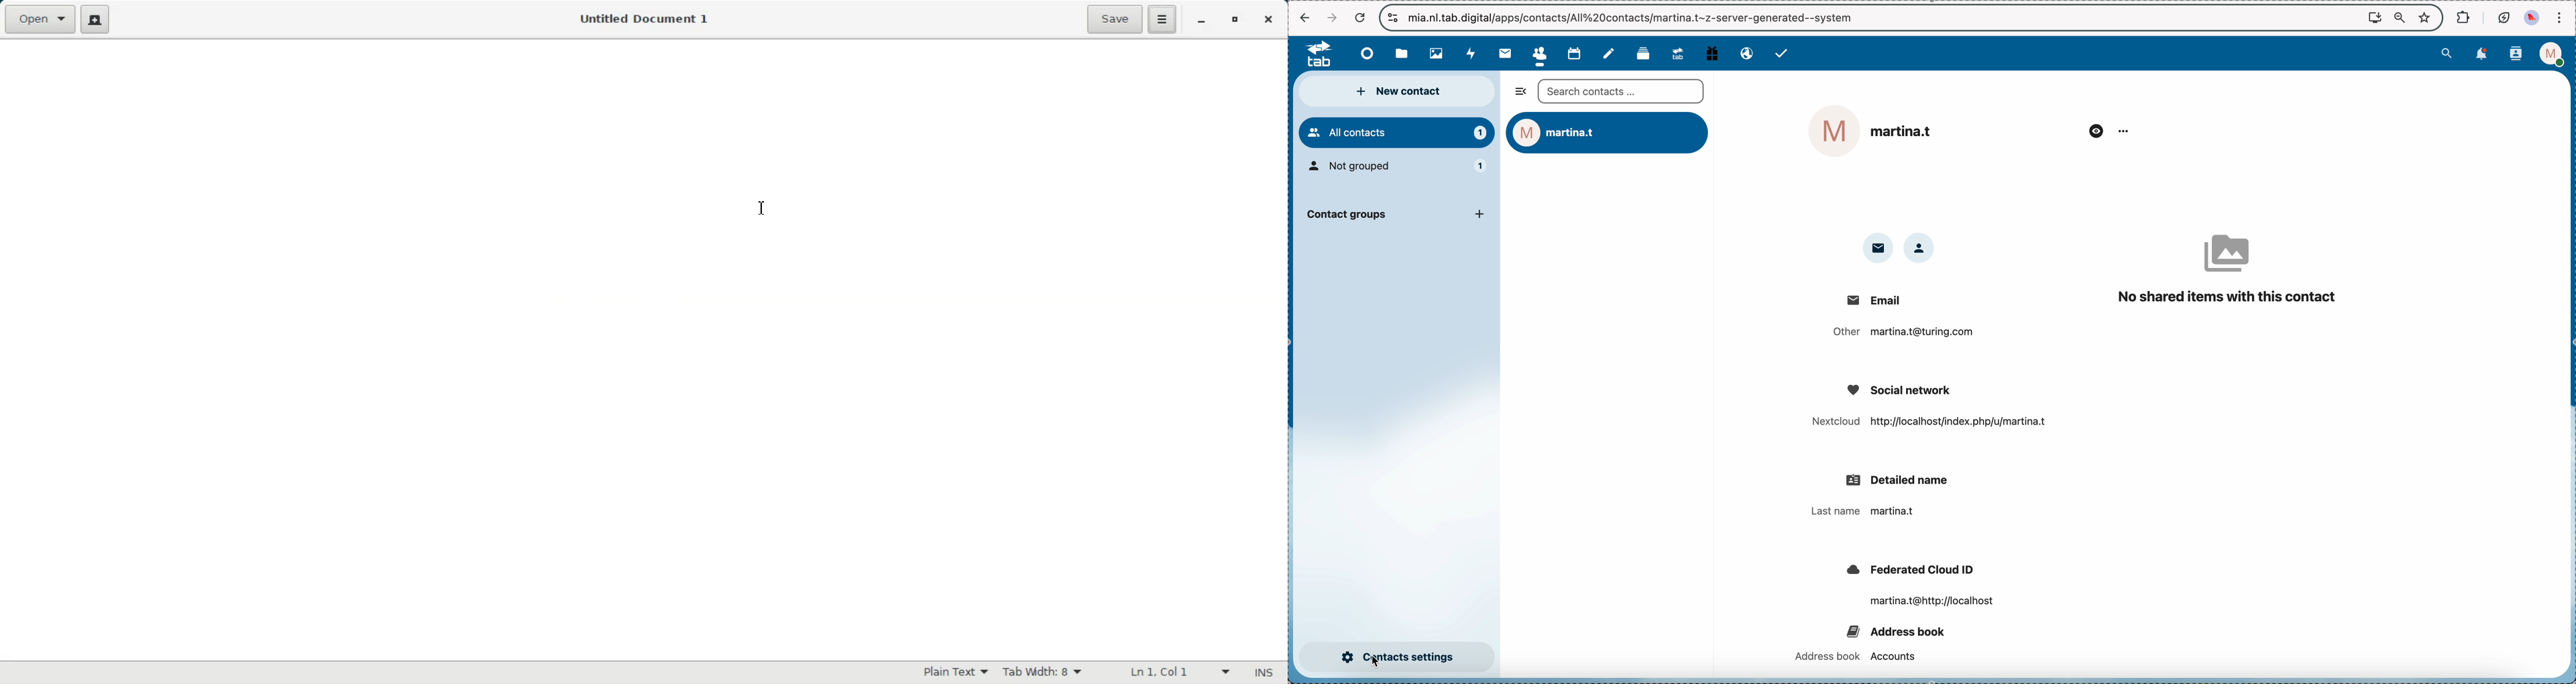  I want to click on hide sidebar, so click(1518, 93).